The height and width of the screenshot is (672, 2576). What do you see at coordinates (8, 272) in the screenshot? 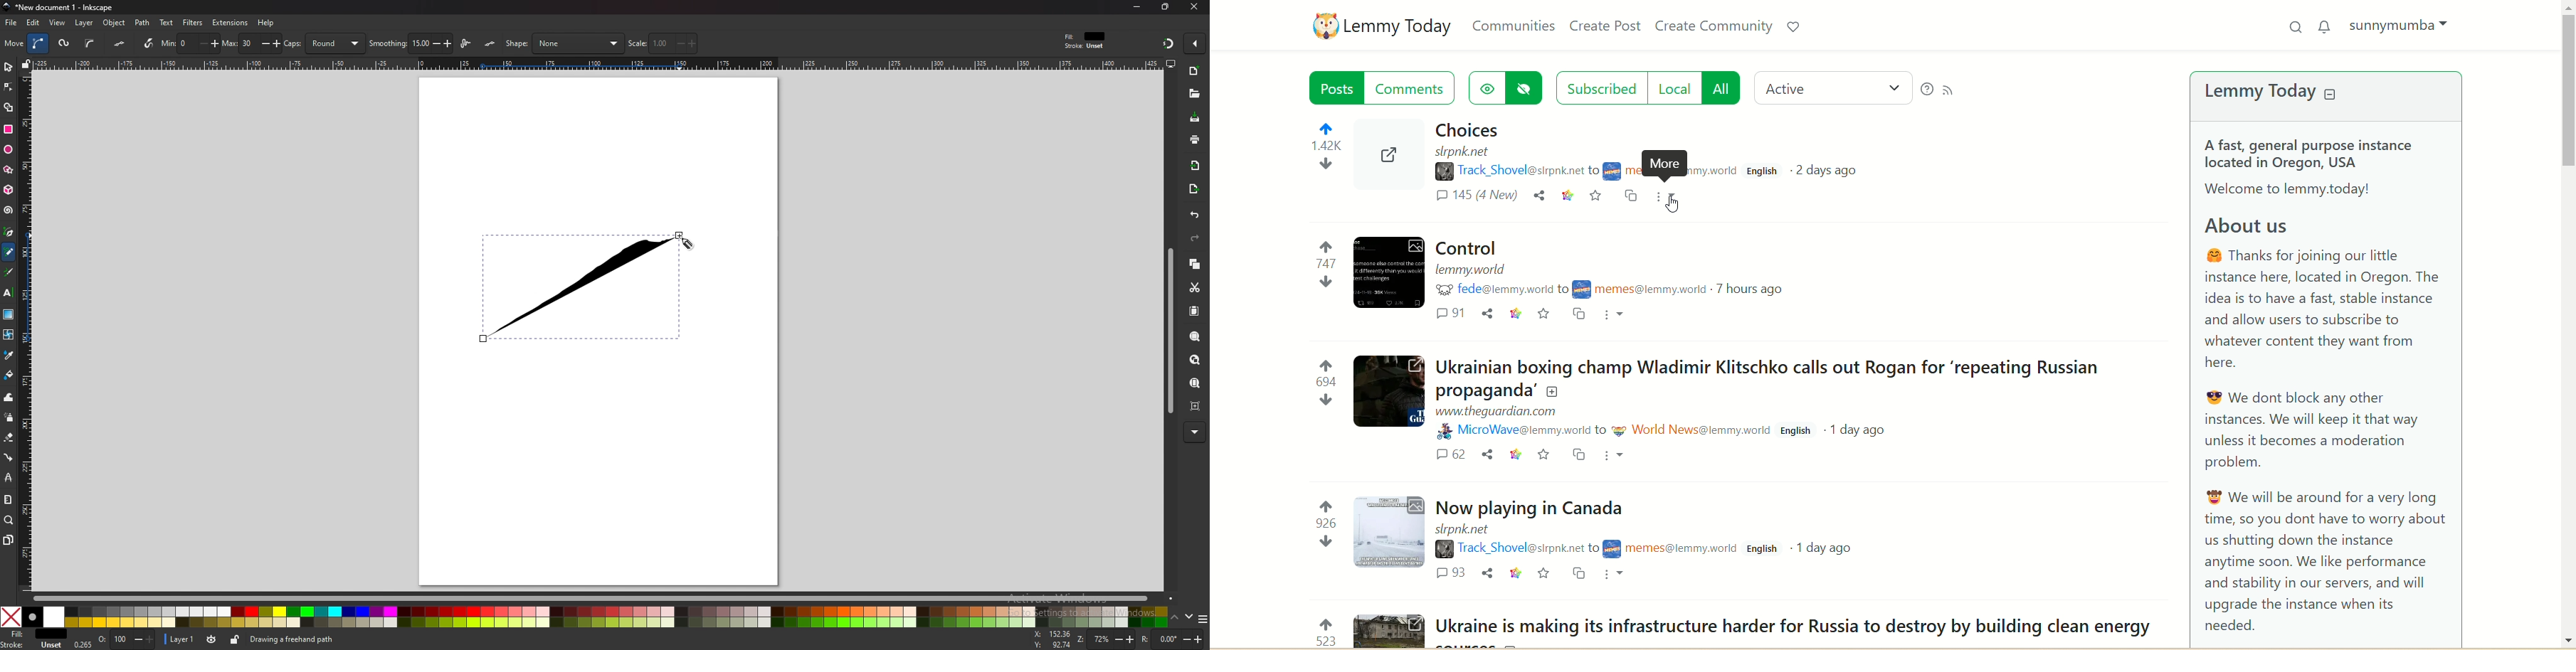
I see `calligraphy` at bounding box center [8, 272].